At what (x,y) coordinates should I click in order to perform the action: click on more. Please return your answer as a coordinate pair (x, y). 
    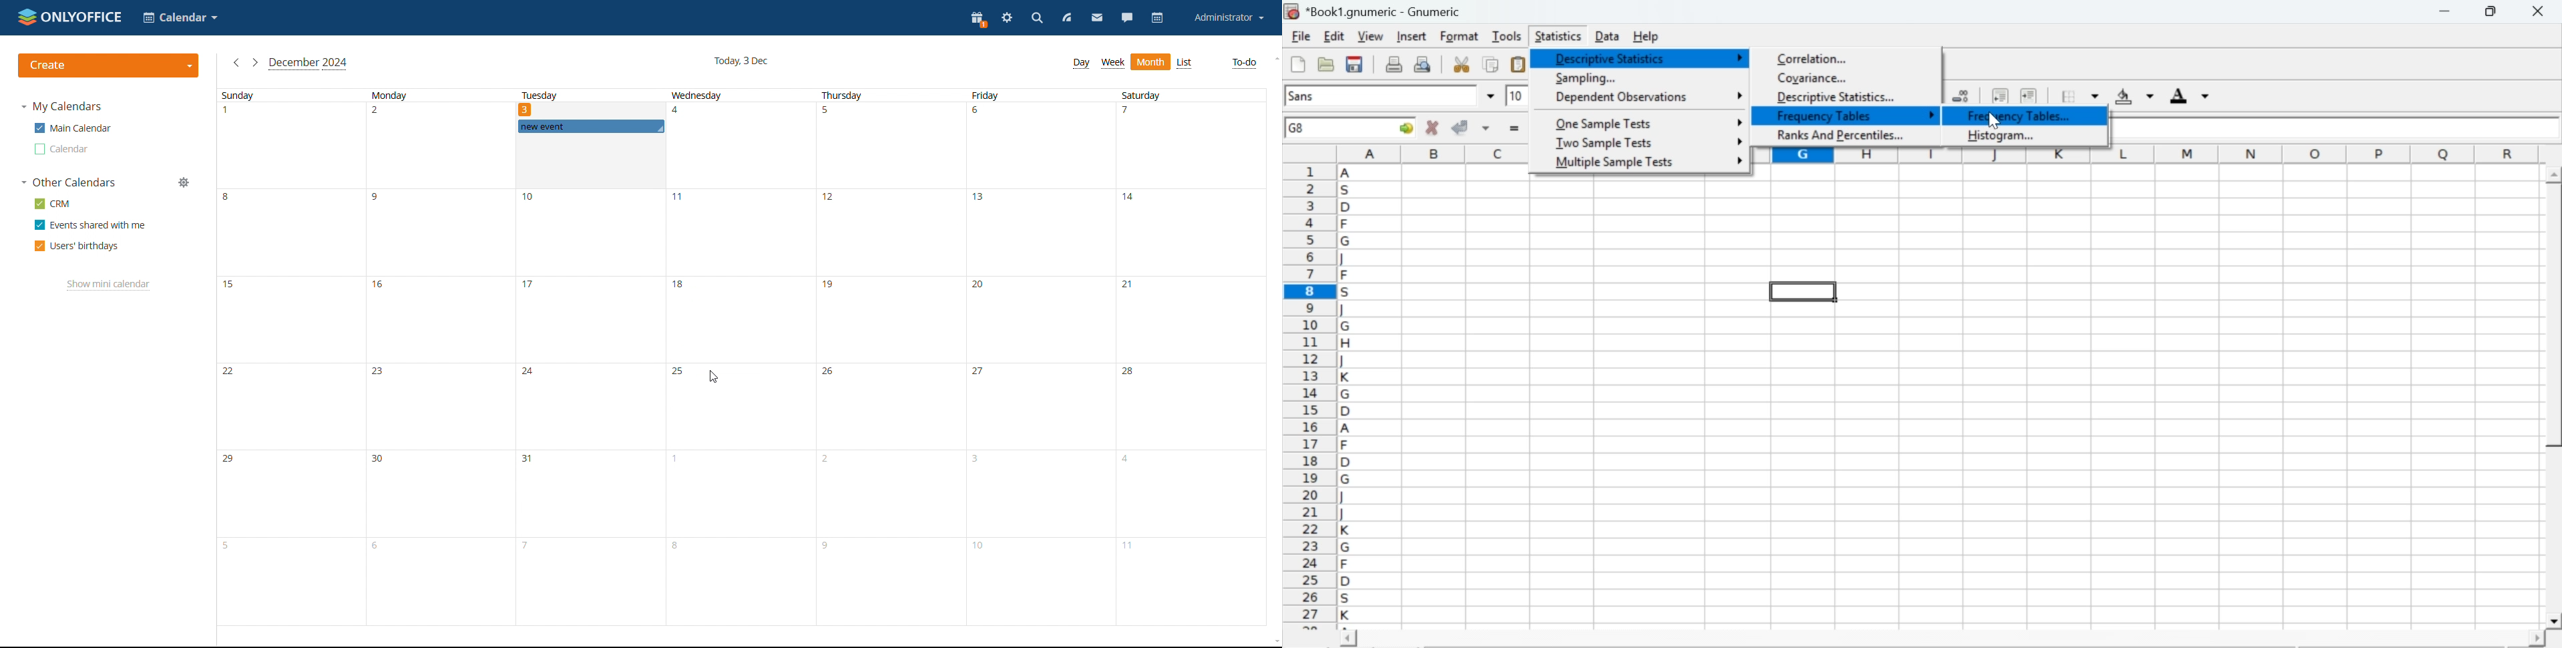
    Looking at the image, I should click on (1739, 160).